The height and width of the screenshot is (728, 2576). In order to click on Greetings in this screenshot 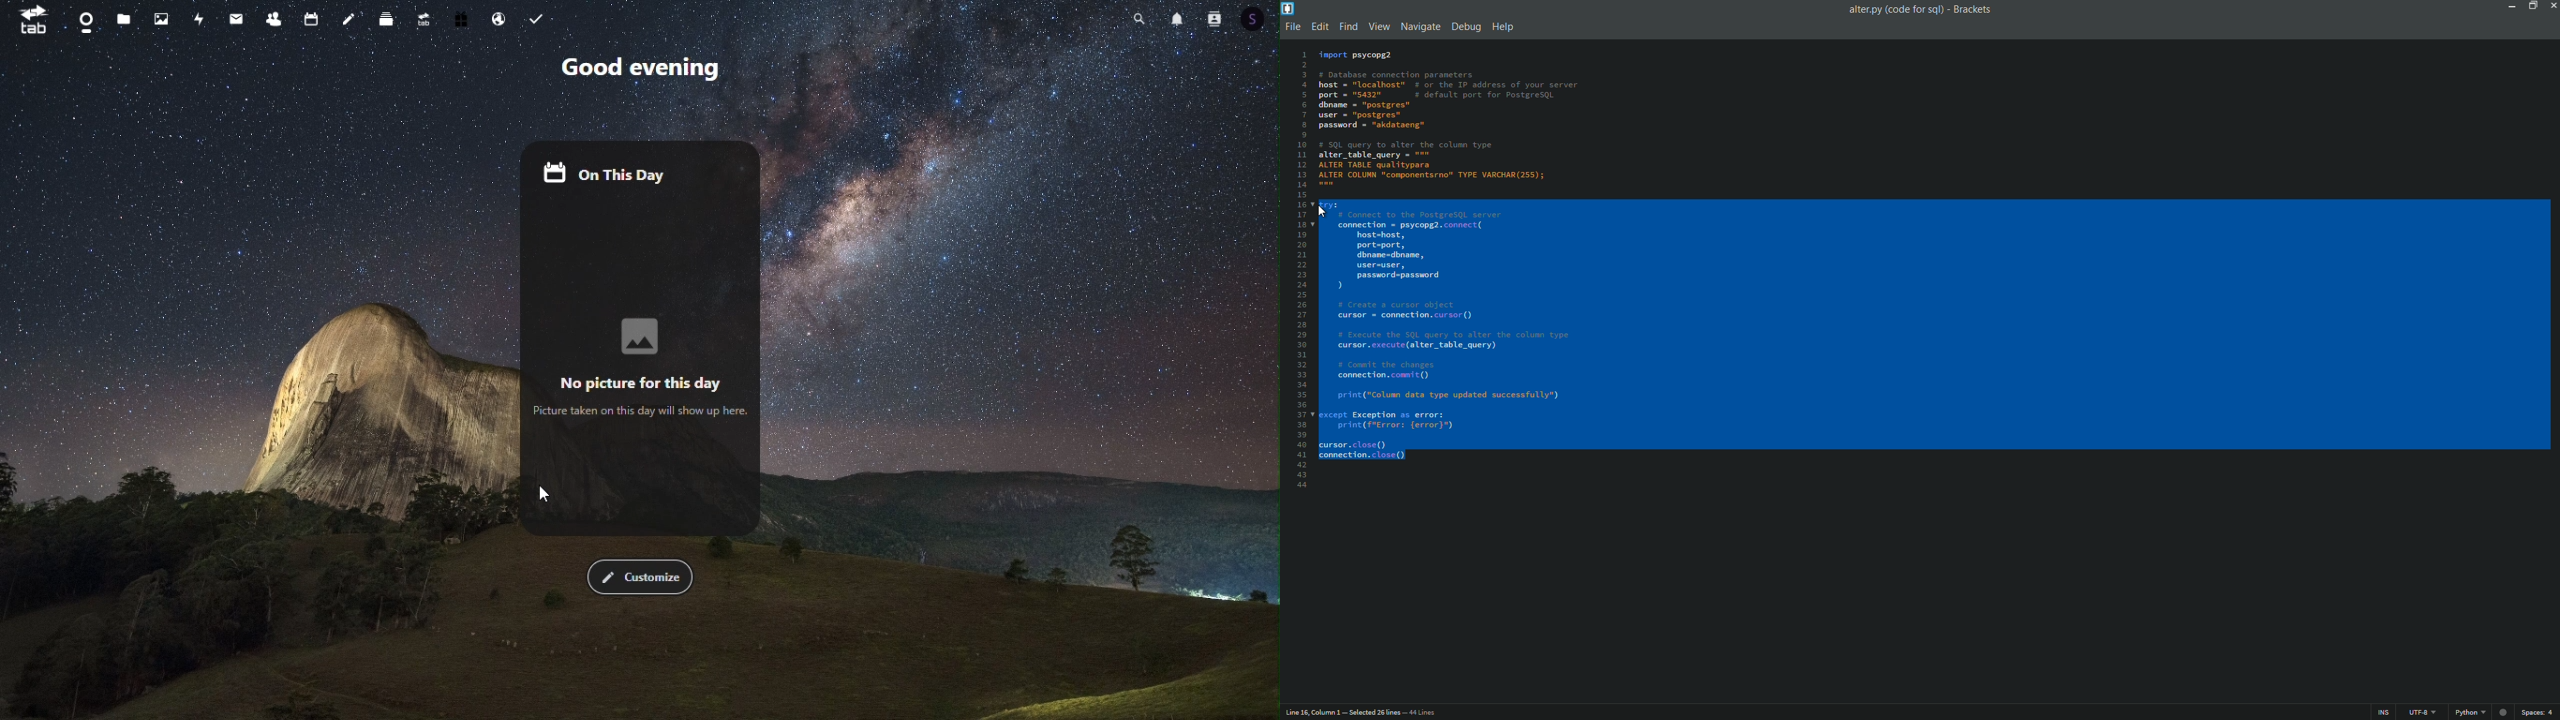, I will do `click(644, 70)`.